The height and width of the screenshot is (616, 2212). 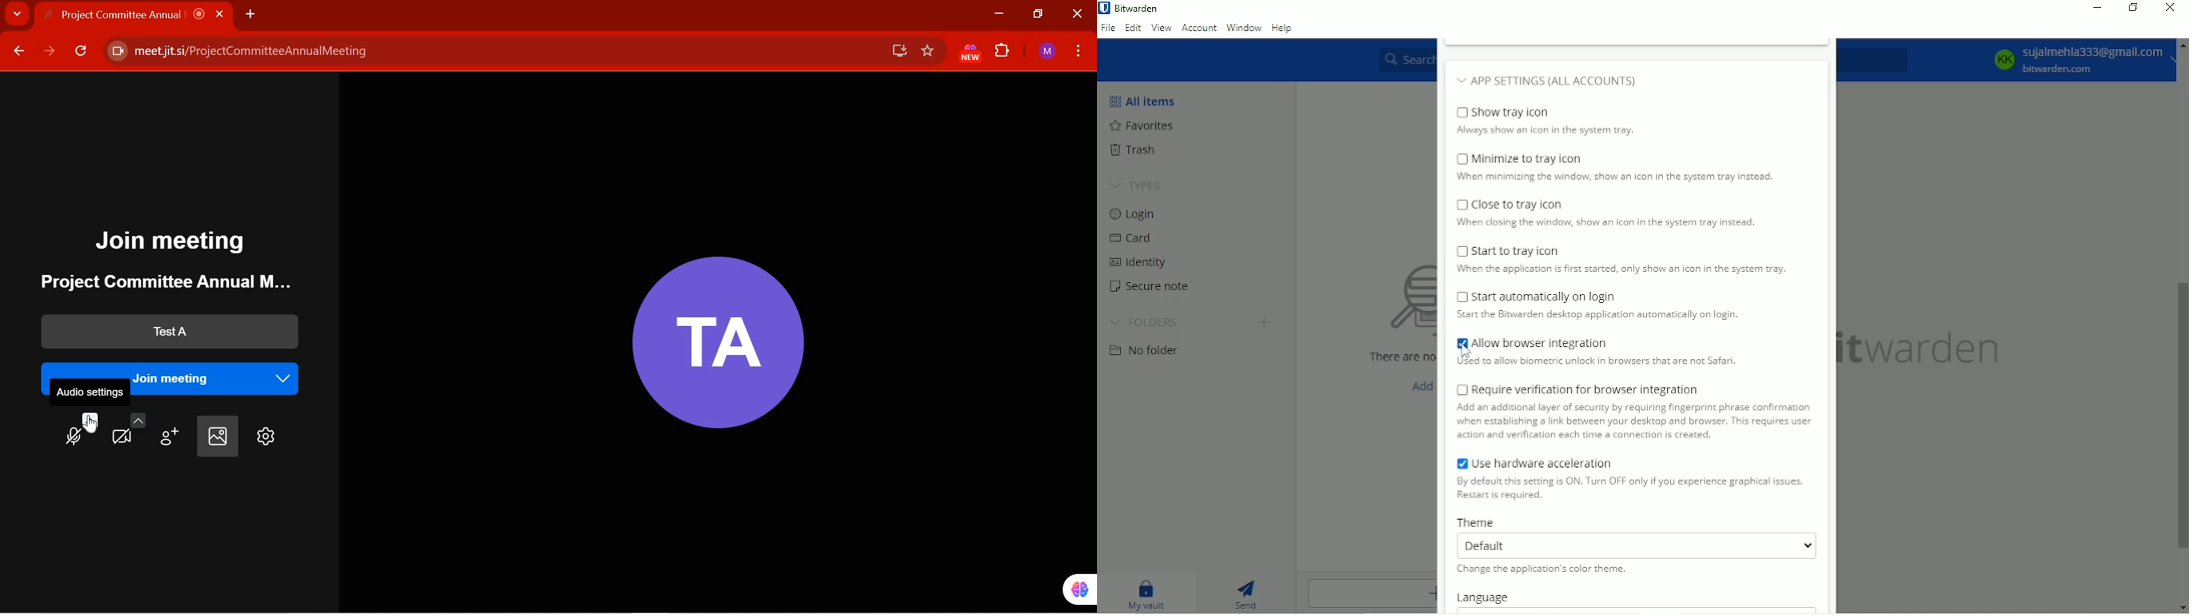 I want to click on Edit, so click(x=1132, y=28).